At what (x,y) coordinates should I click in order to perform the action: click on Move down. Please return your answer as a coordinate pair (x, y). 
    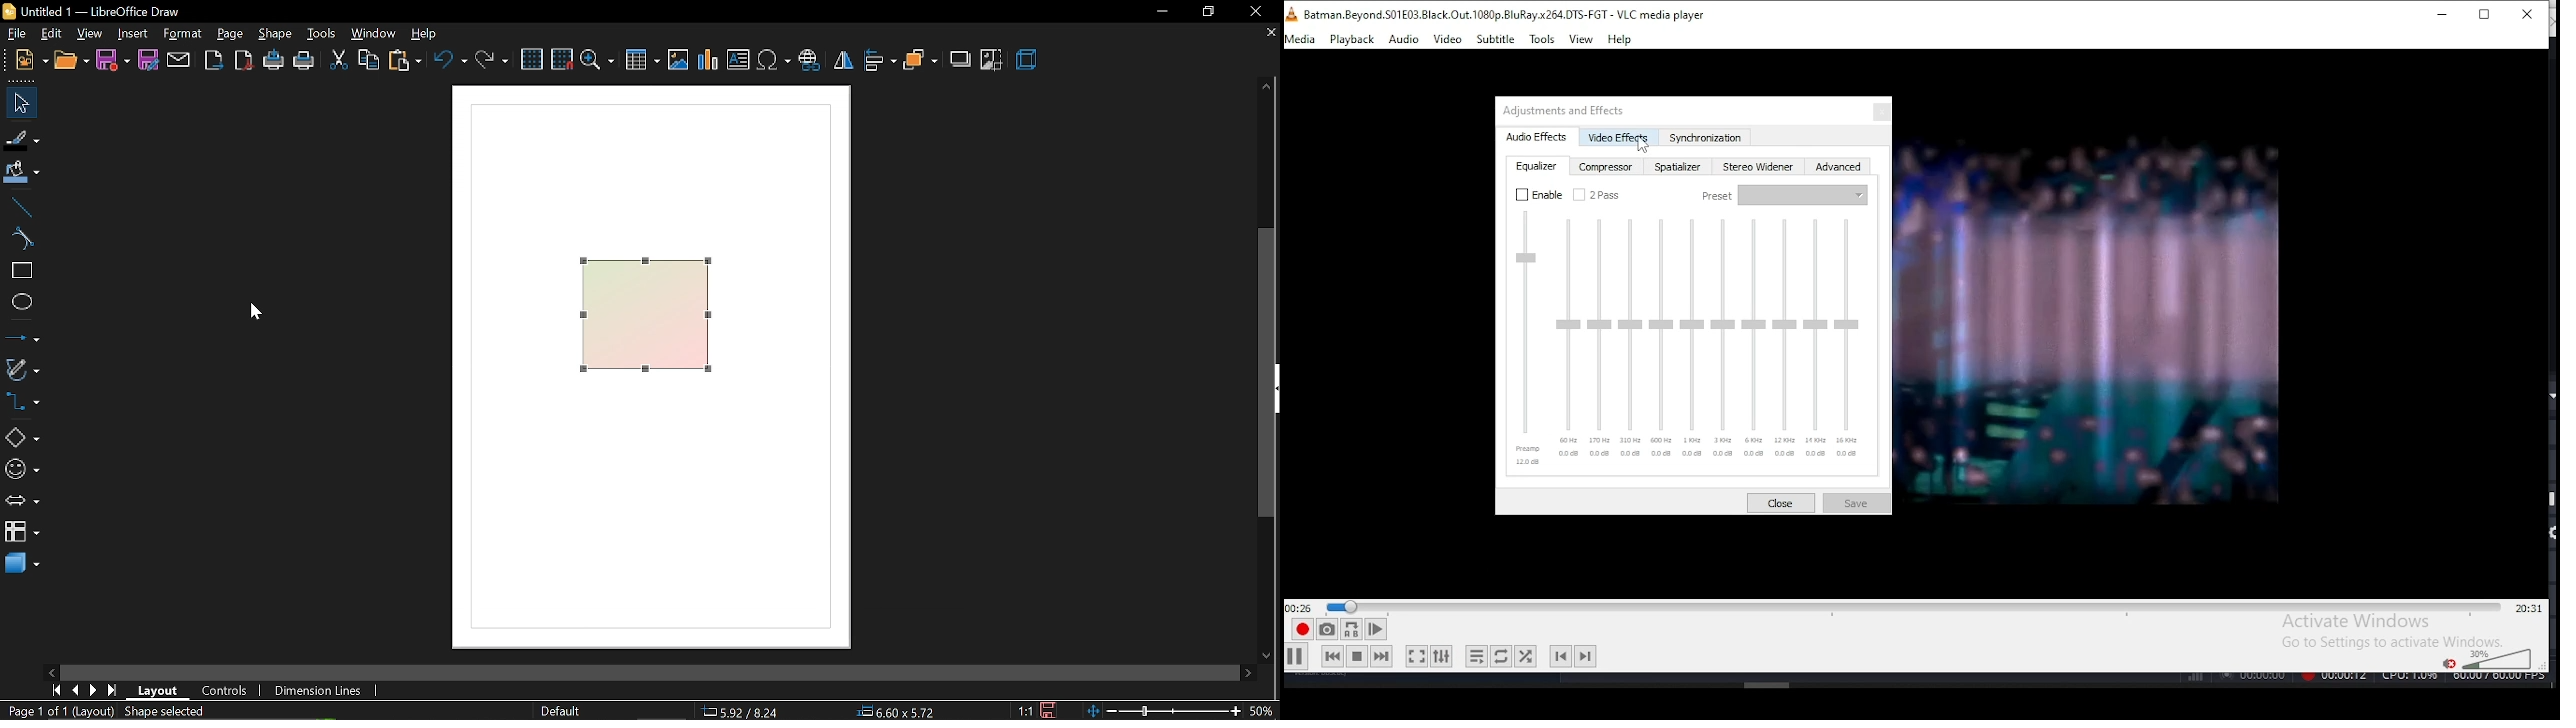
    Looking at the image, I should click on (1271, 656).